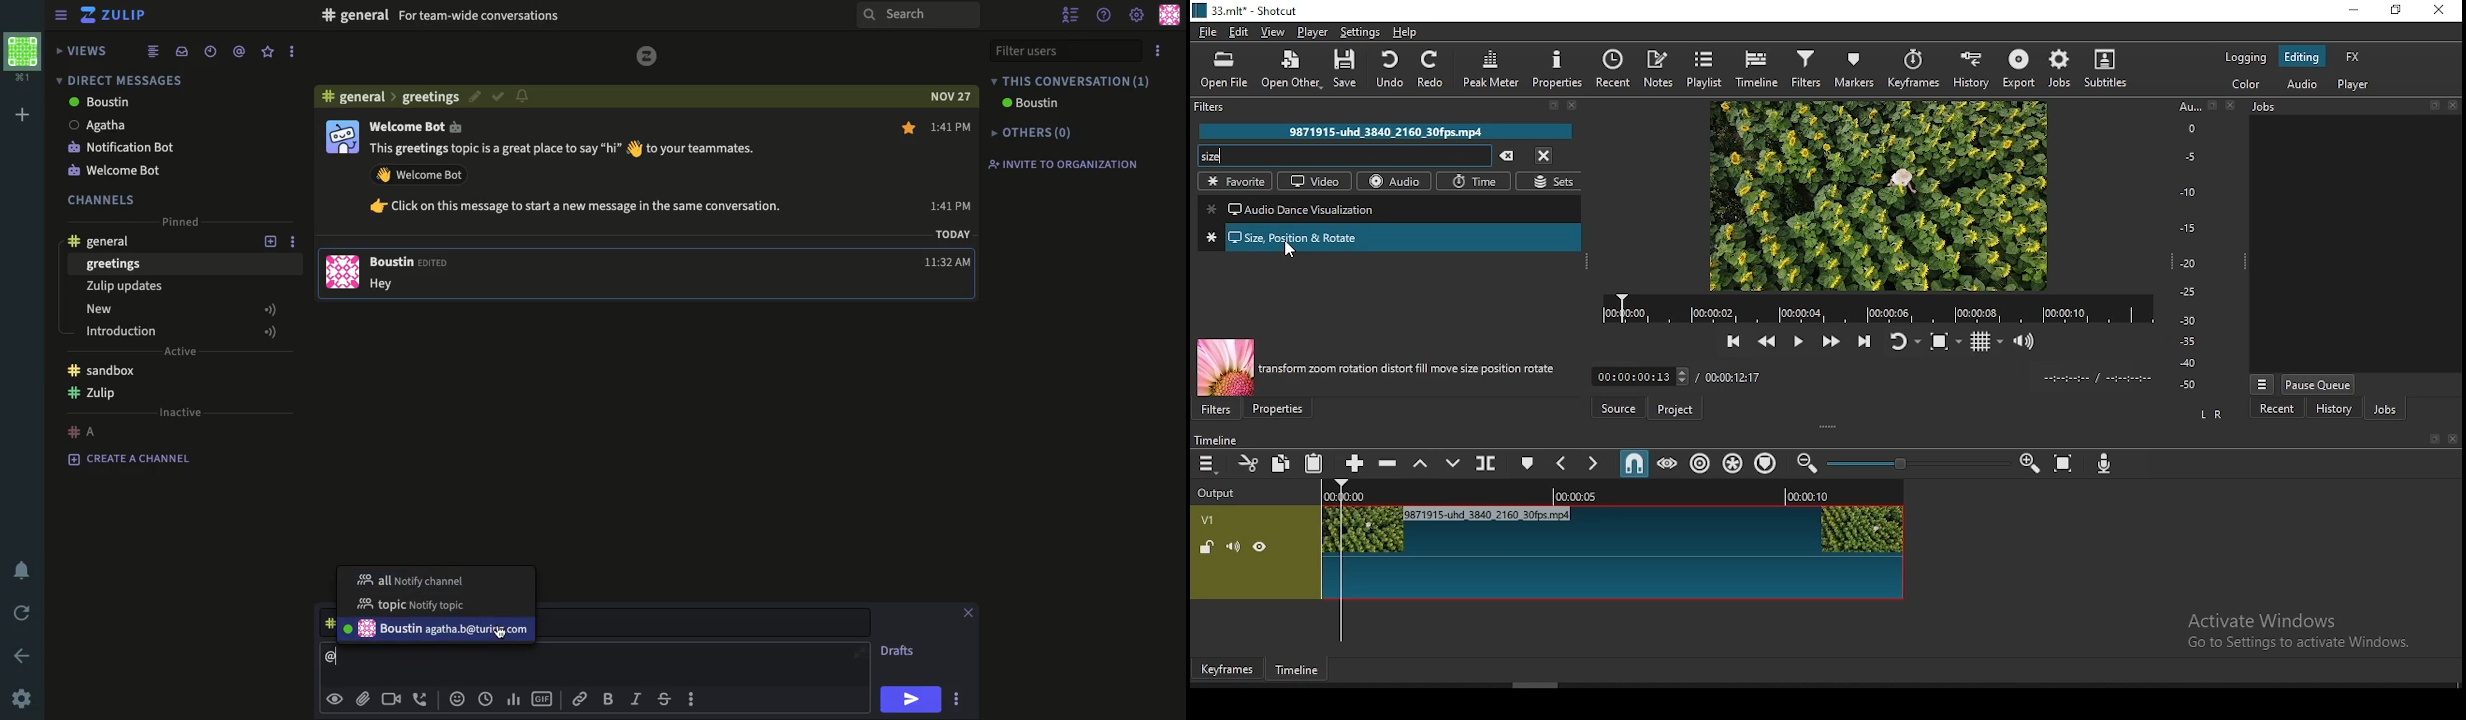 The height and width of the screenshot is (728, 2492). What do you see at coordinates (1432, 69) in the screenshot?
I see `redo` at bounding box center [1432, 69].